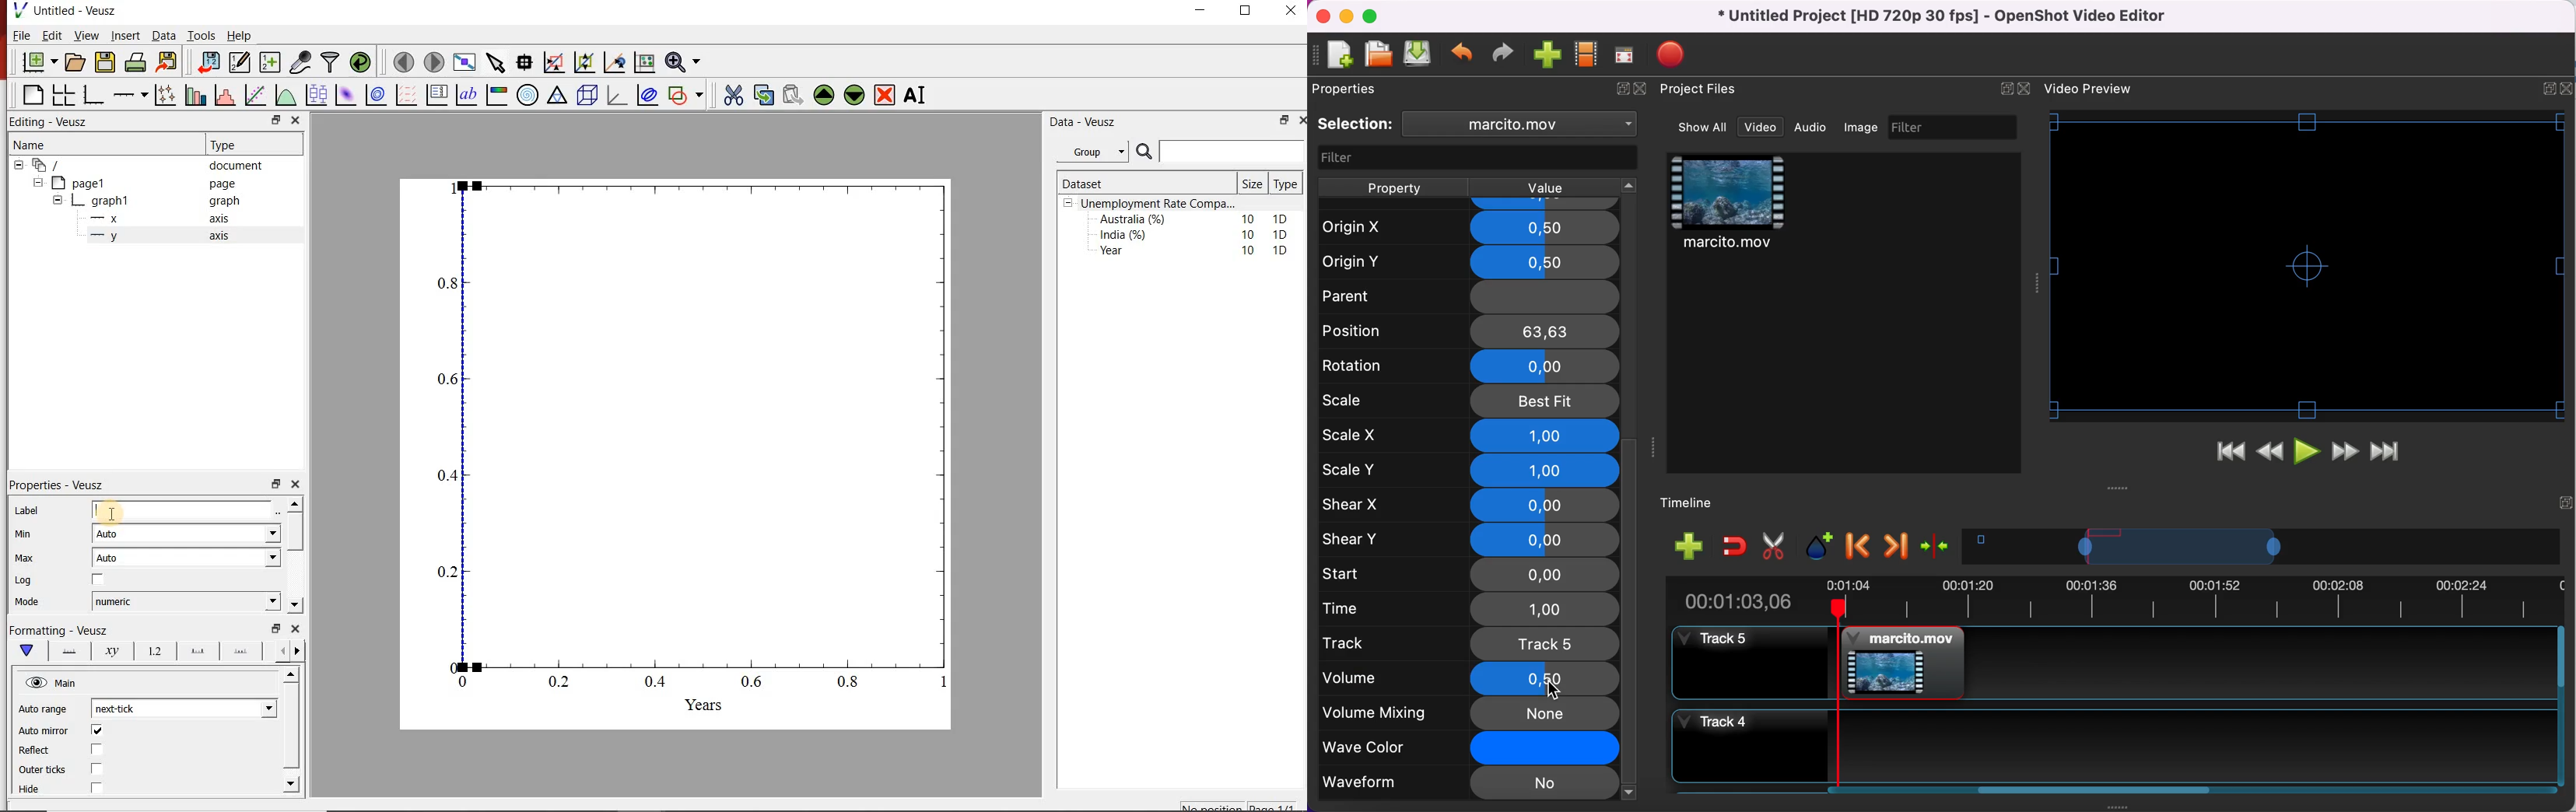 The height and width of the screenshot is (812, 2576). I want to click on scroll bar, so click(294, 532).